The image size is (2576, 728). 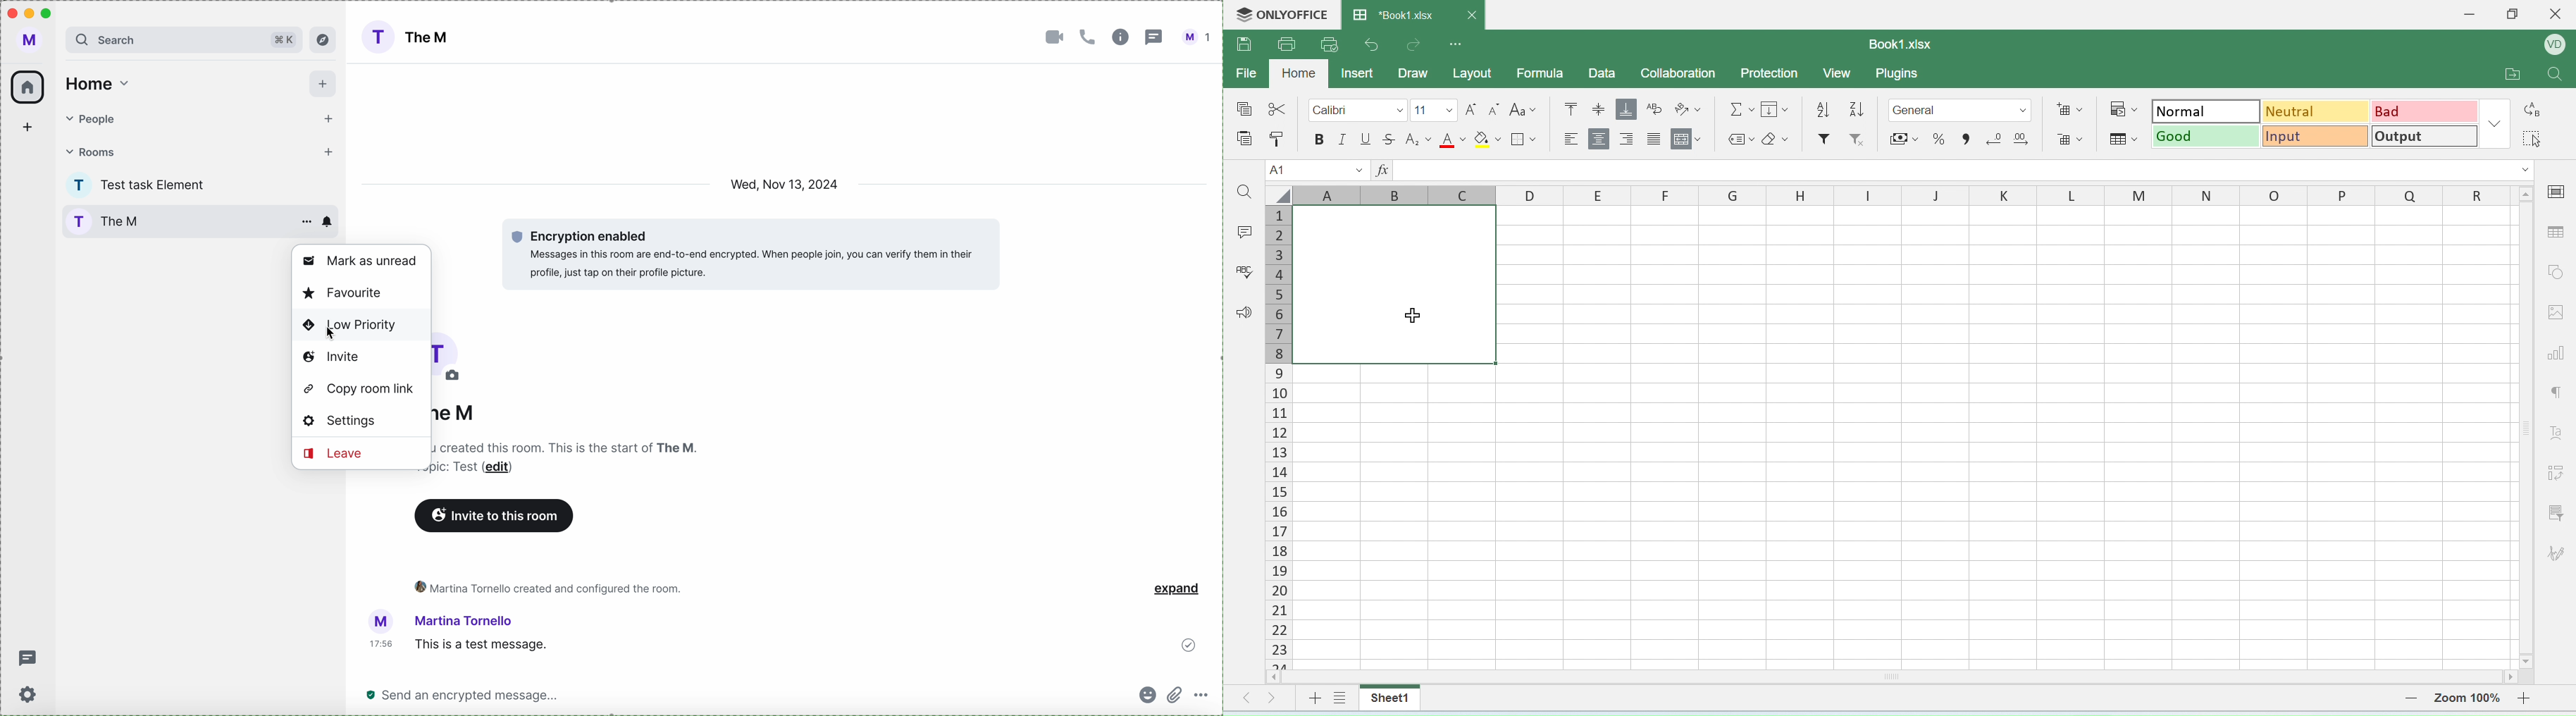 What do you see at coordinates (1454, 42) in the screenshot?
I see `options` at bounding box center [1454, 42].